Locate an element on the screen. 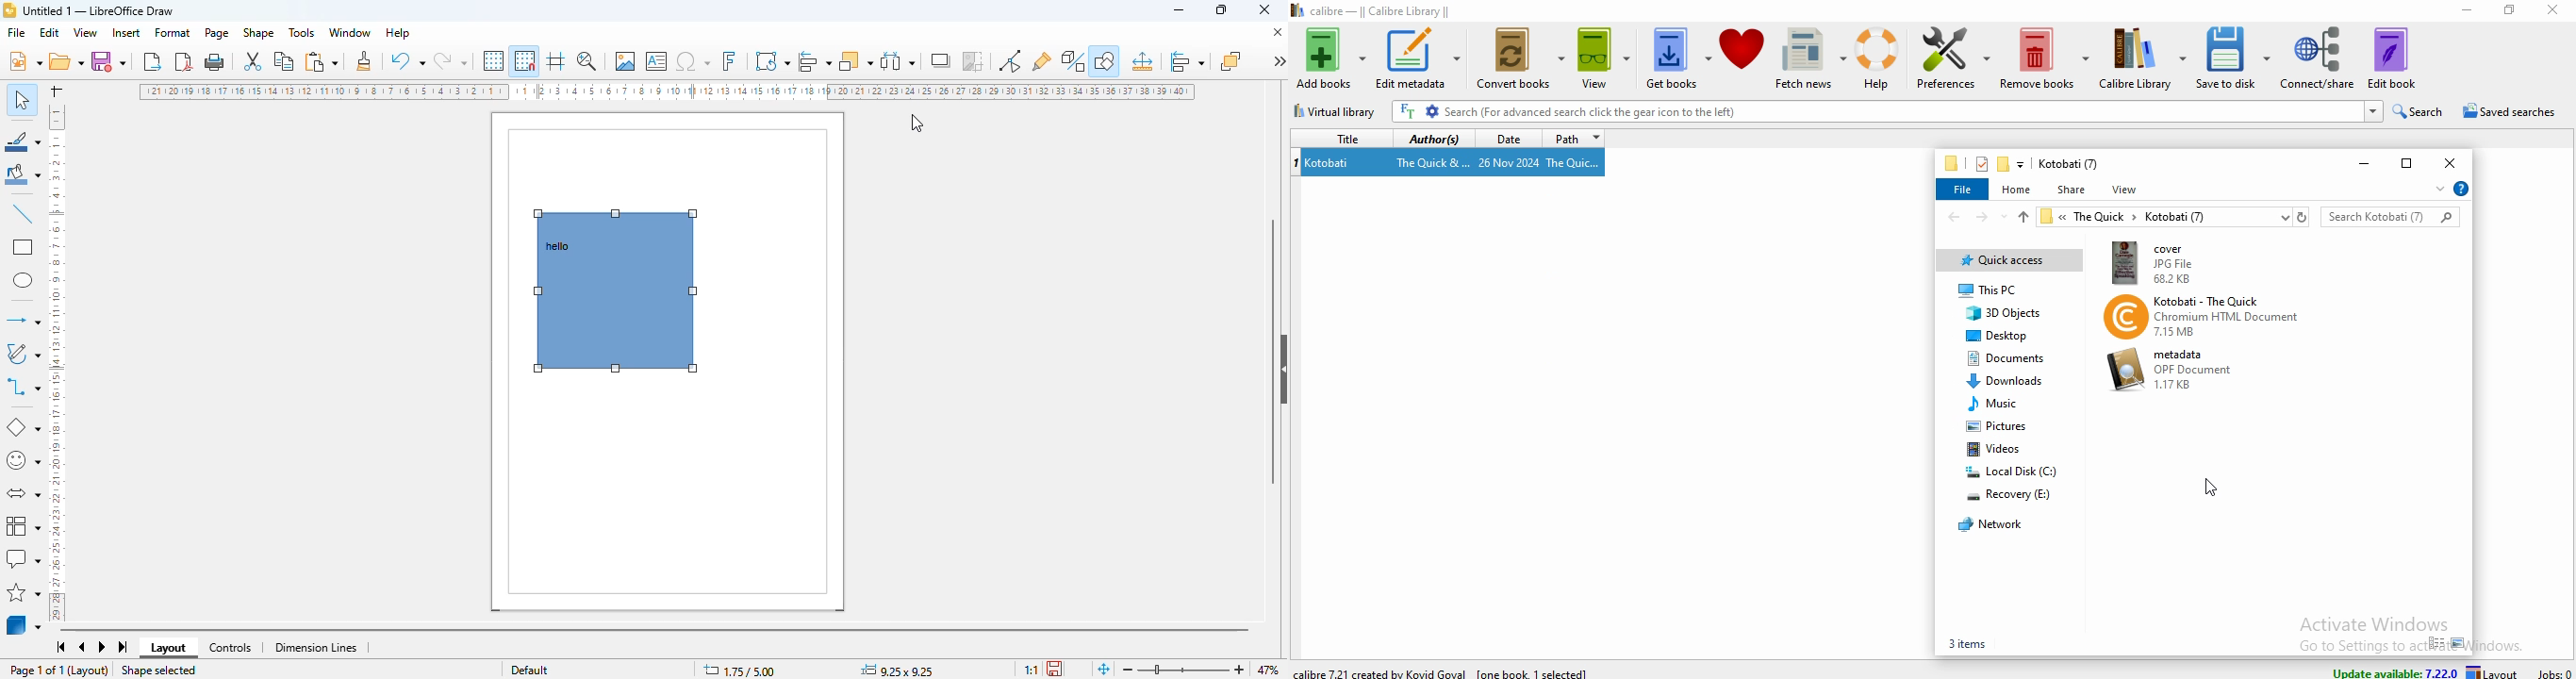  The Quick &... is located at coordinates (1431, 163).